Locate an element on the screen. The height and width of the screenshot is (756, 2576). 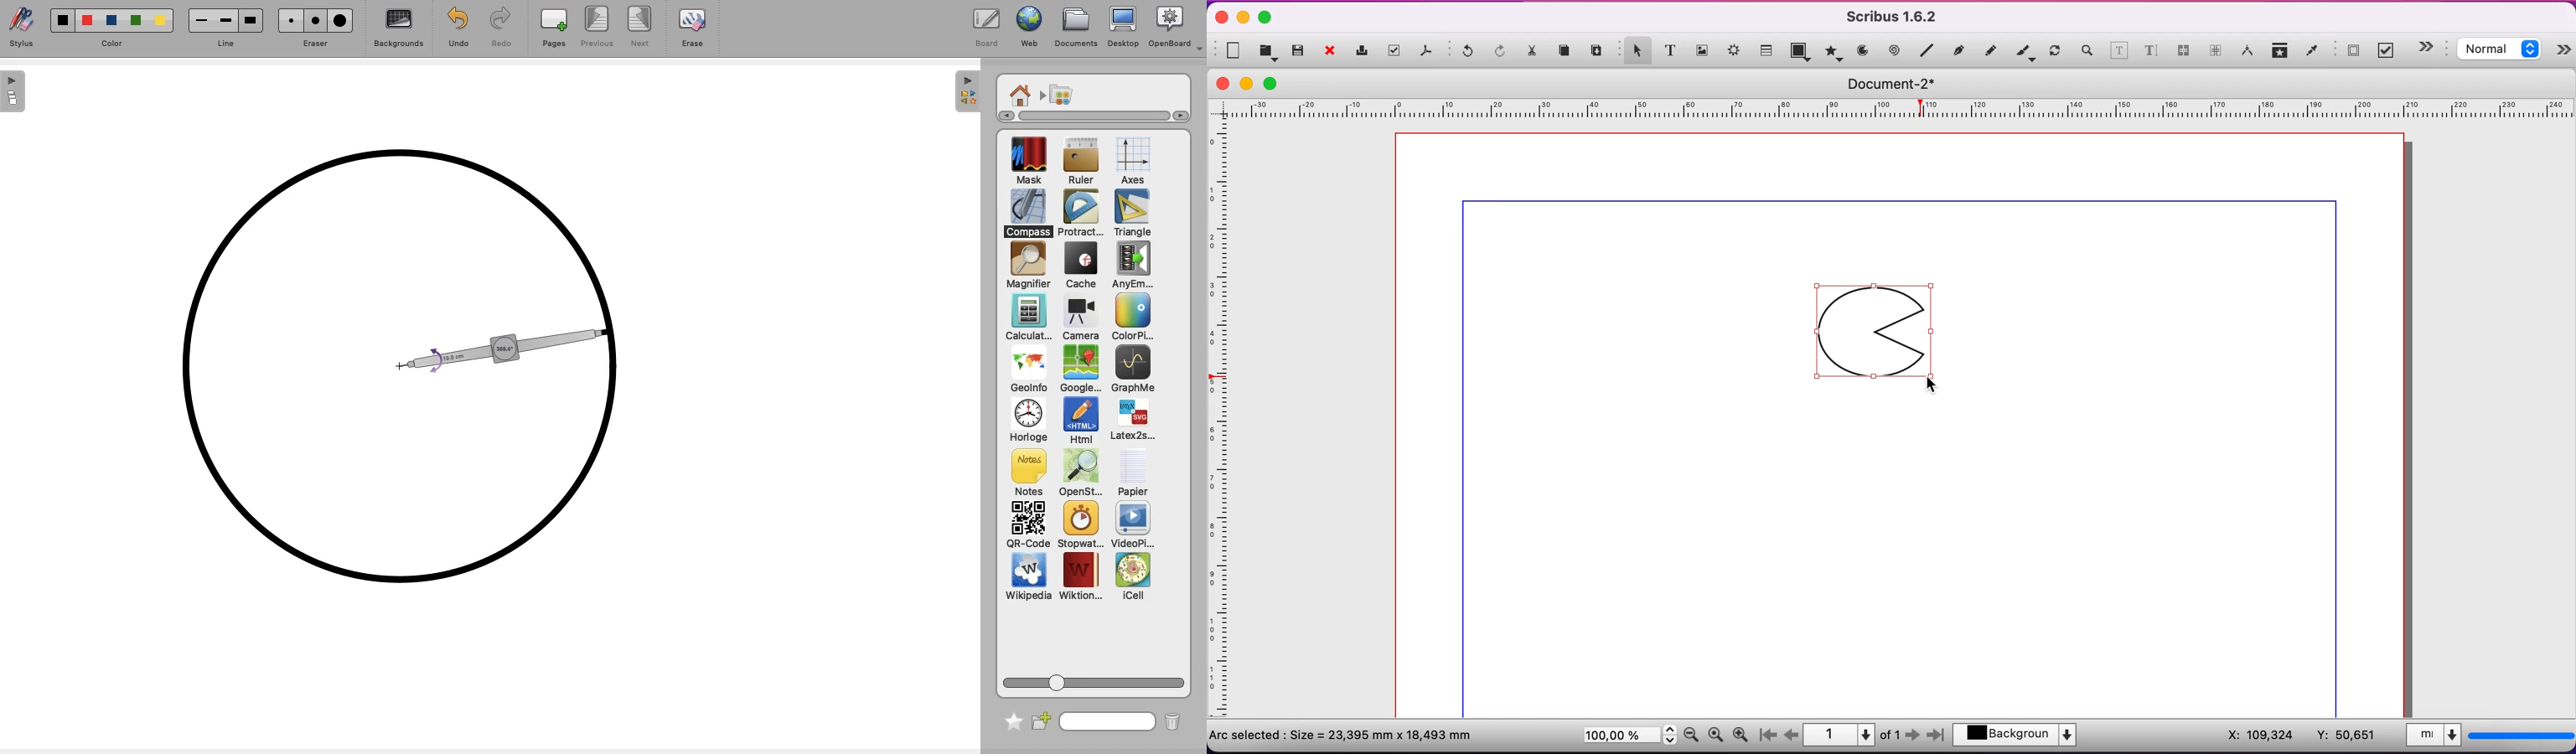
save is located at coordinates (1299, 51).